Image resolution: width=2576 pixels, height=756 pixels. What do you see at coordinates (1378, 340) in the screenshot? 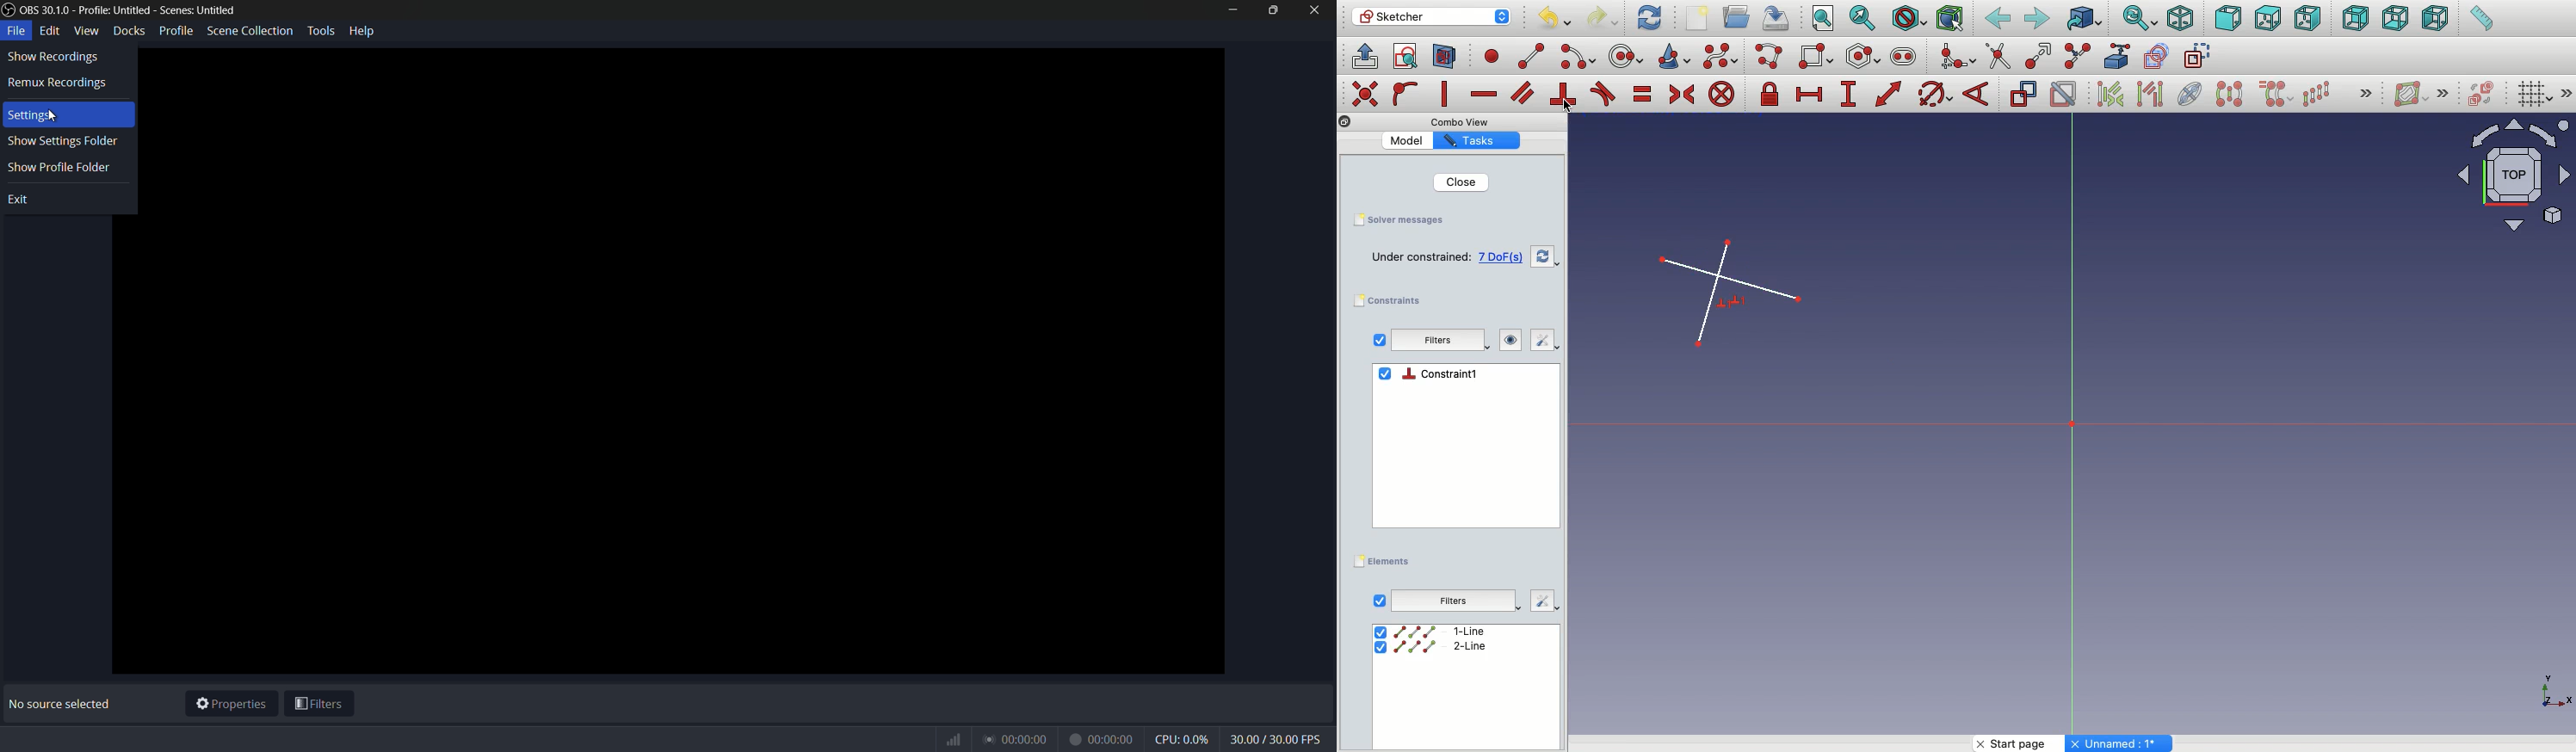
I see `Checkbox` at bounding box center [1378, 340].